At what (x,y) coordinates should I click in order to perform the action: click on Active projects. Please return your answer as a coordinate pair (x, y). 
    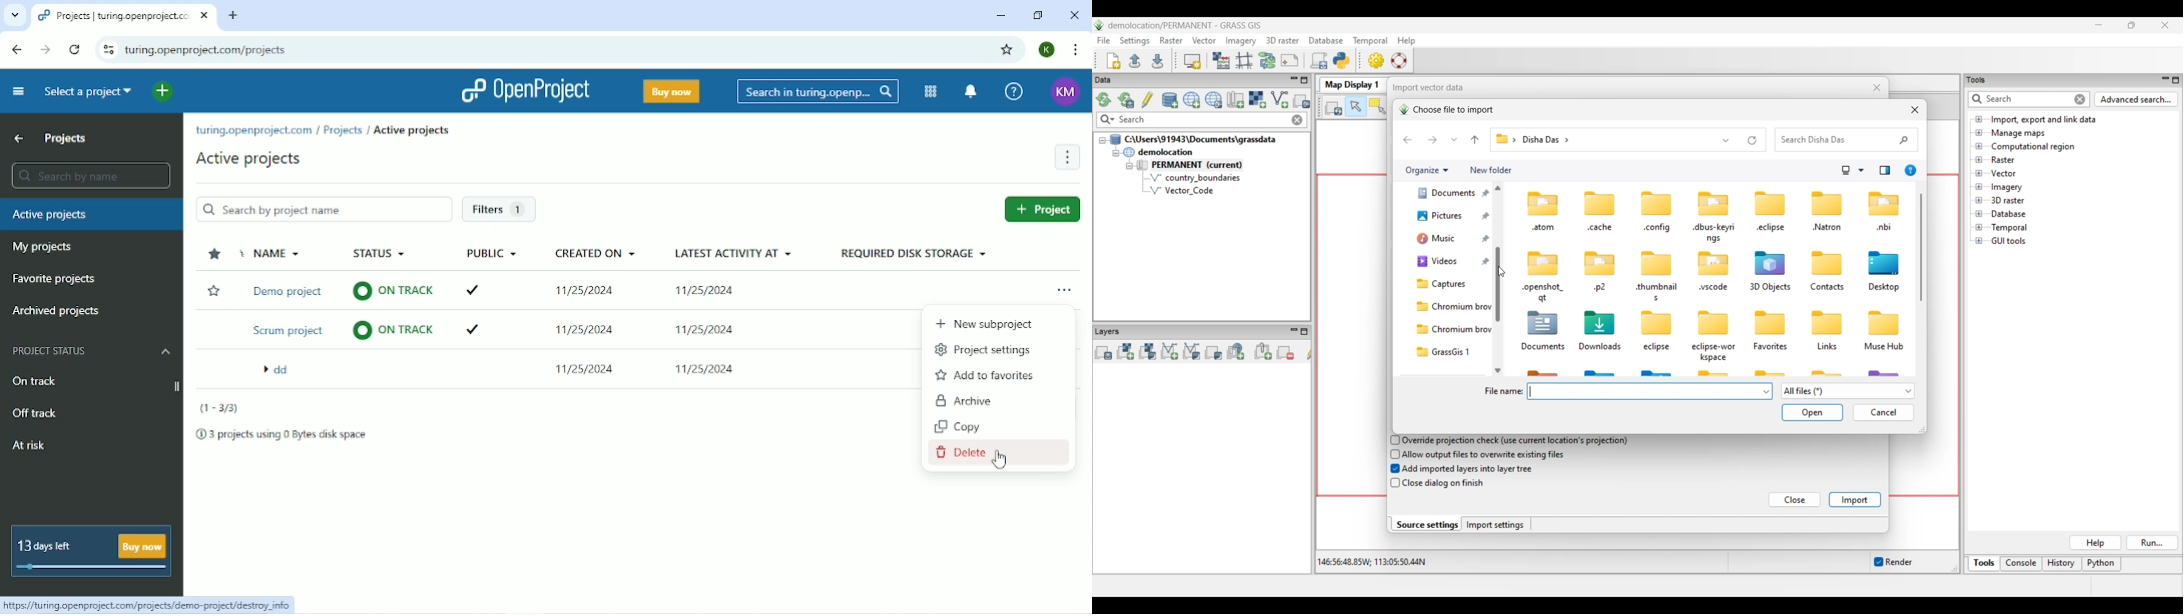
    Looking at the image, I should click on (414, 131).